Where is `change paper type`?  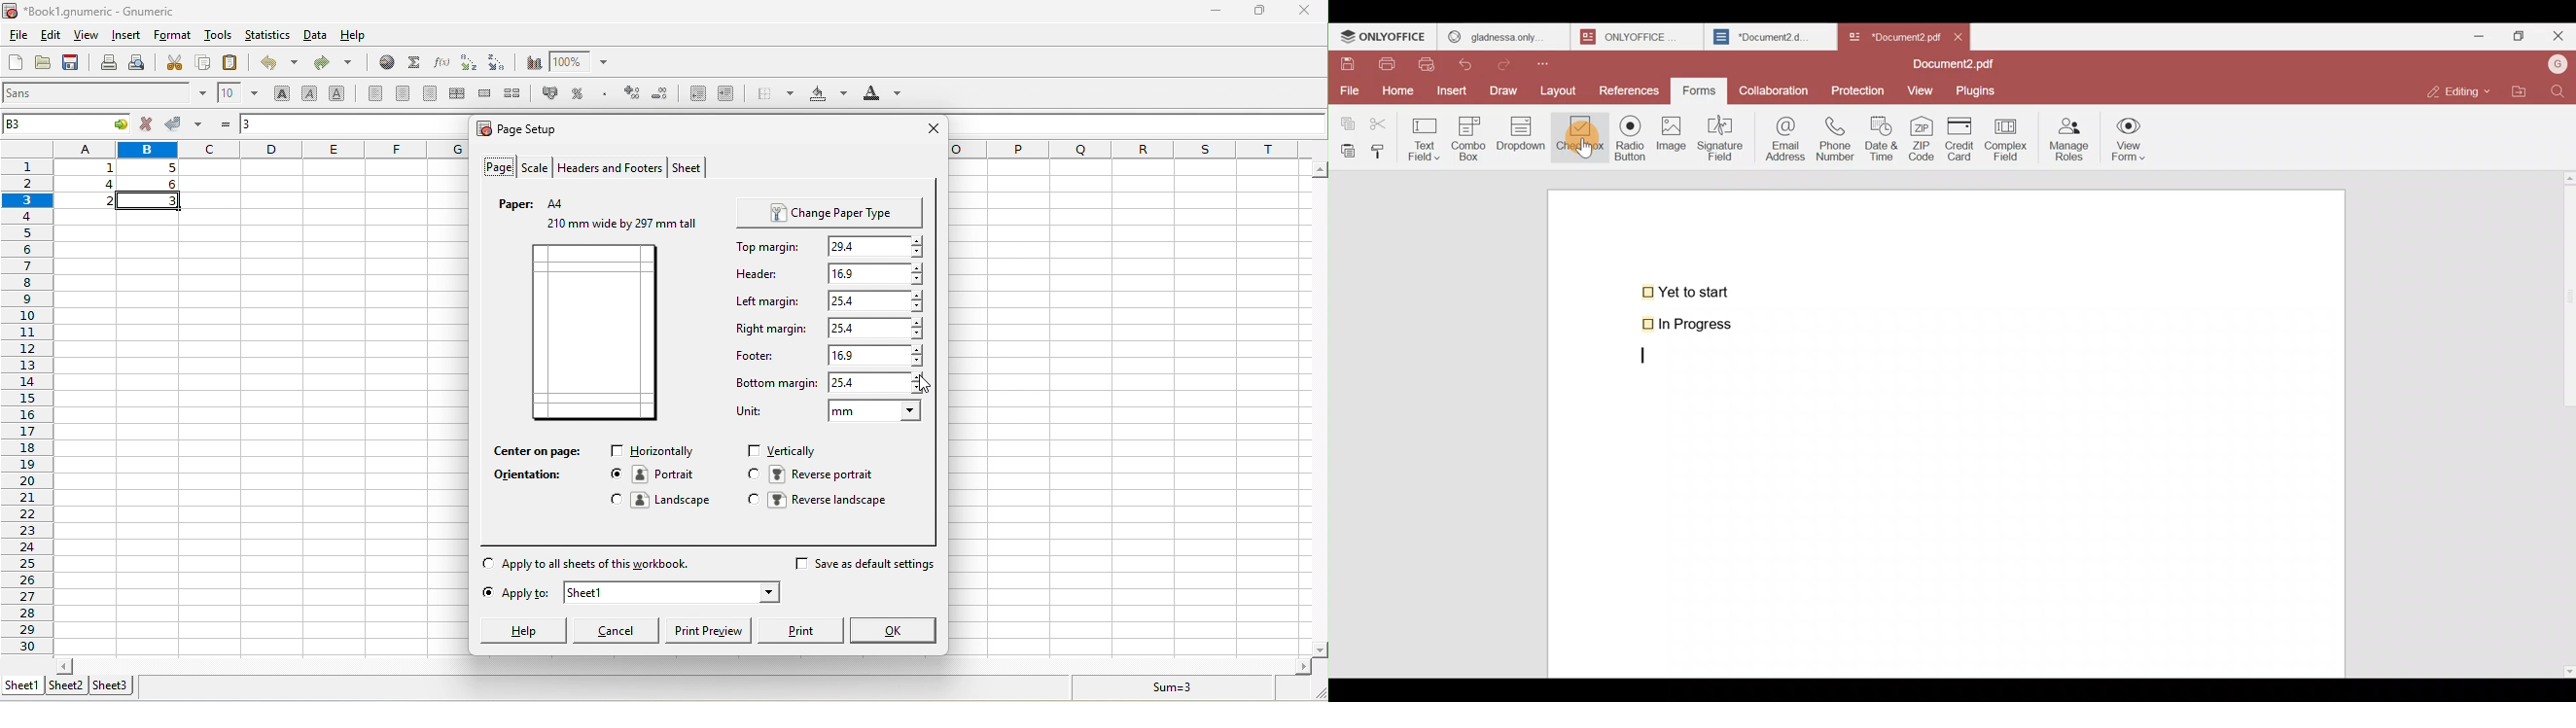
change paper type is located at coordinates (834, 211).